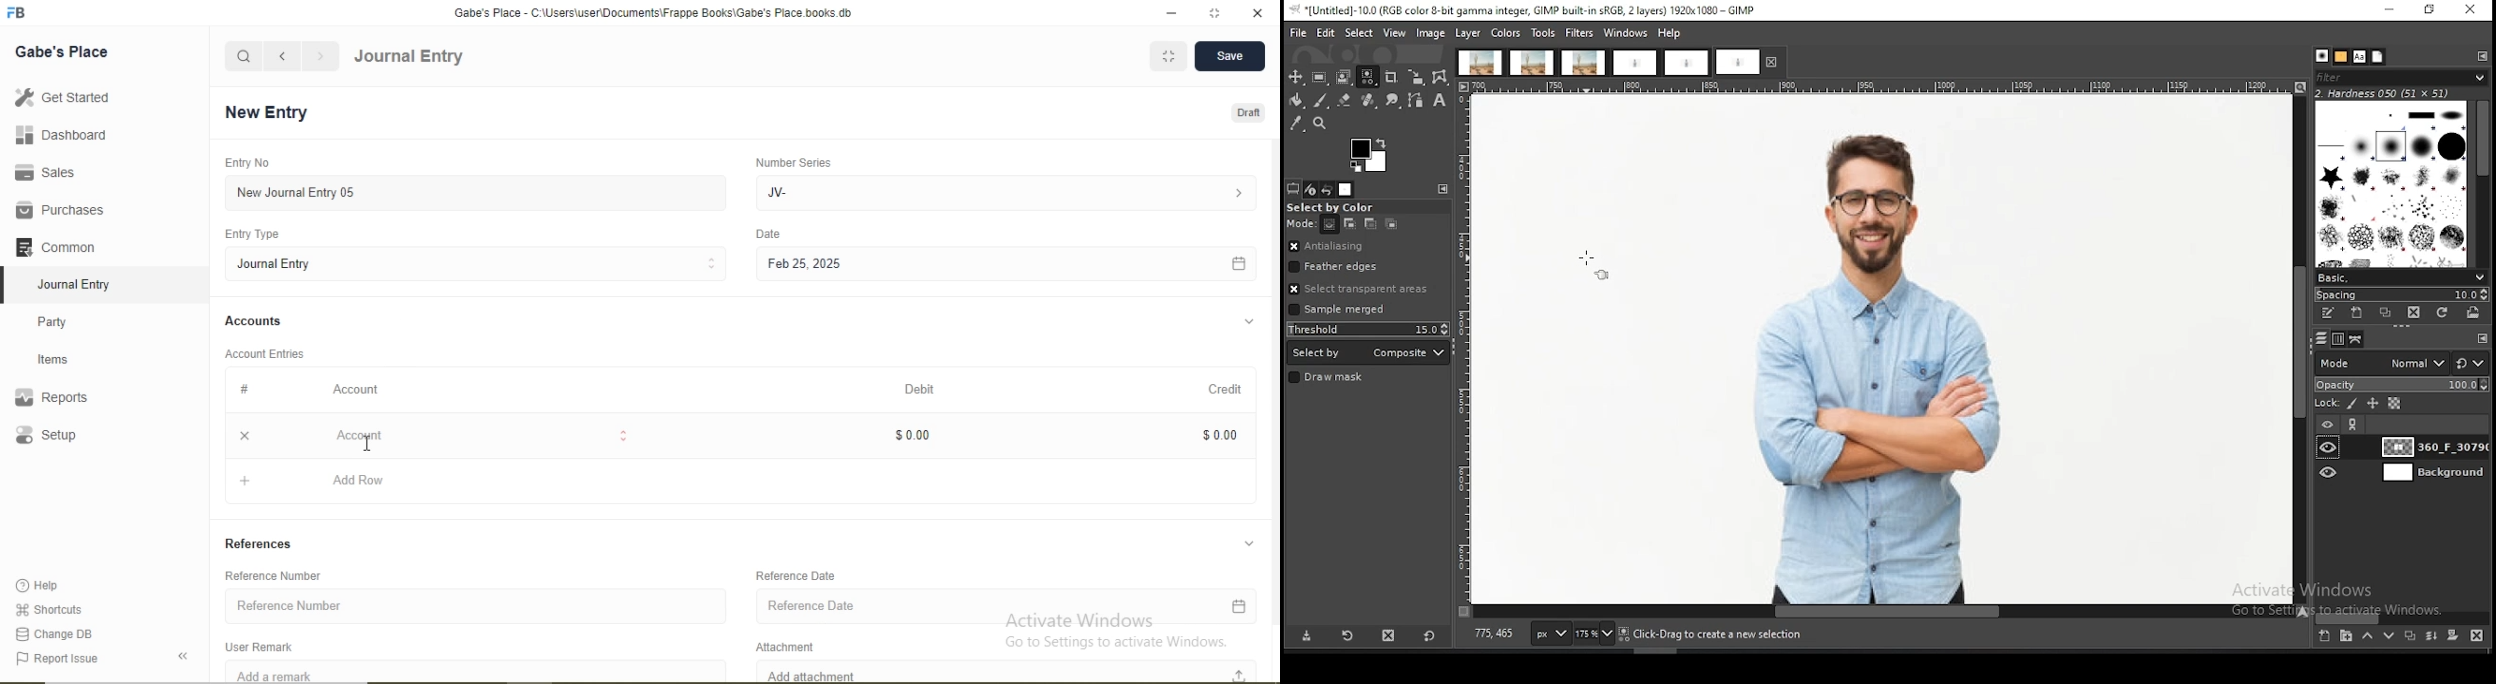  Describe the element at coordinates (254, 321) in the screenshot. I see `Accounts.` at that location.